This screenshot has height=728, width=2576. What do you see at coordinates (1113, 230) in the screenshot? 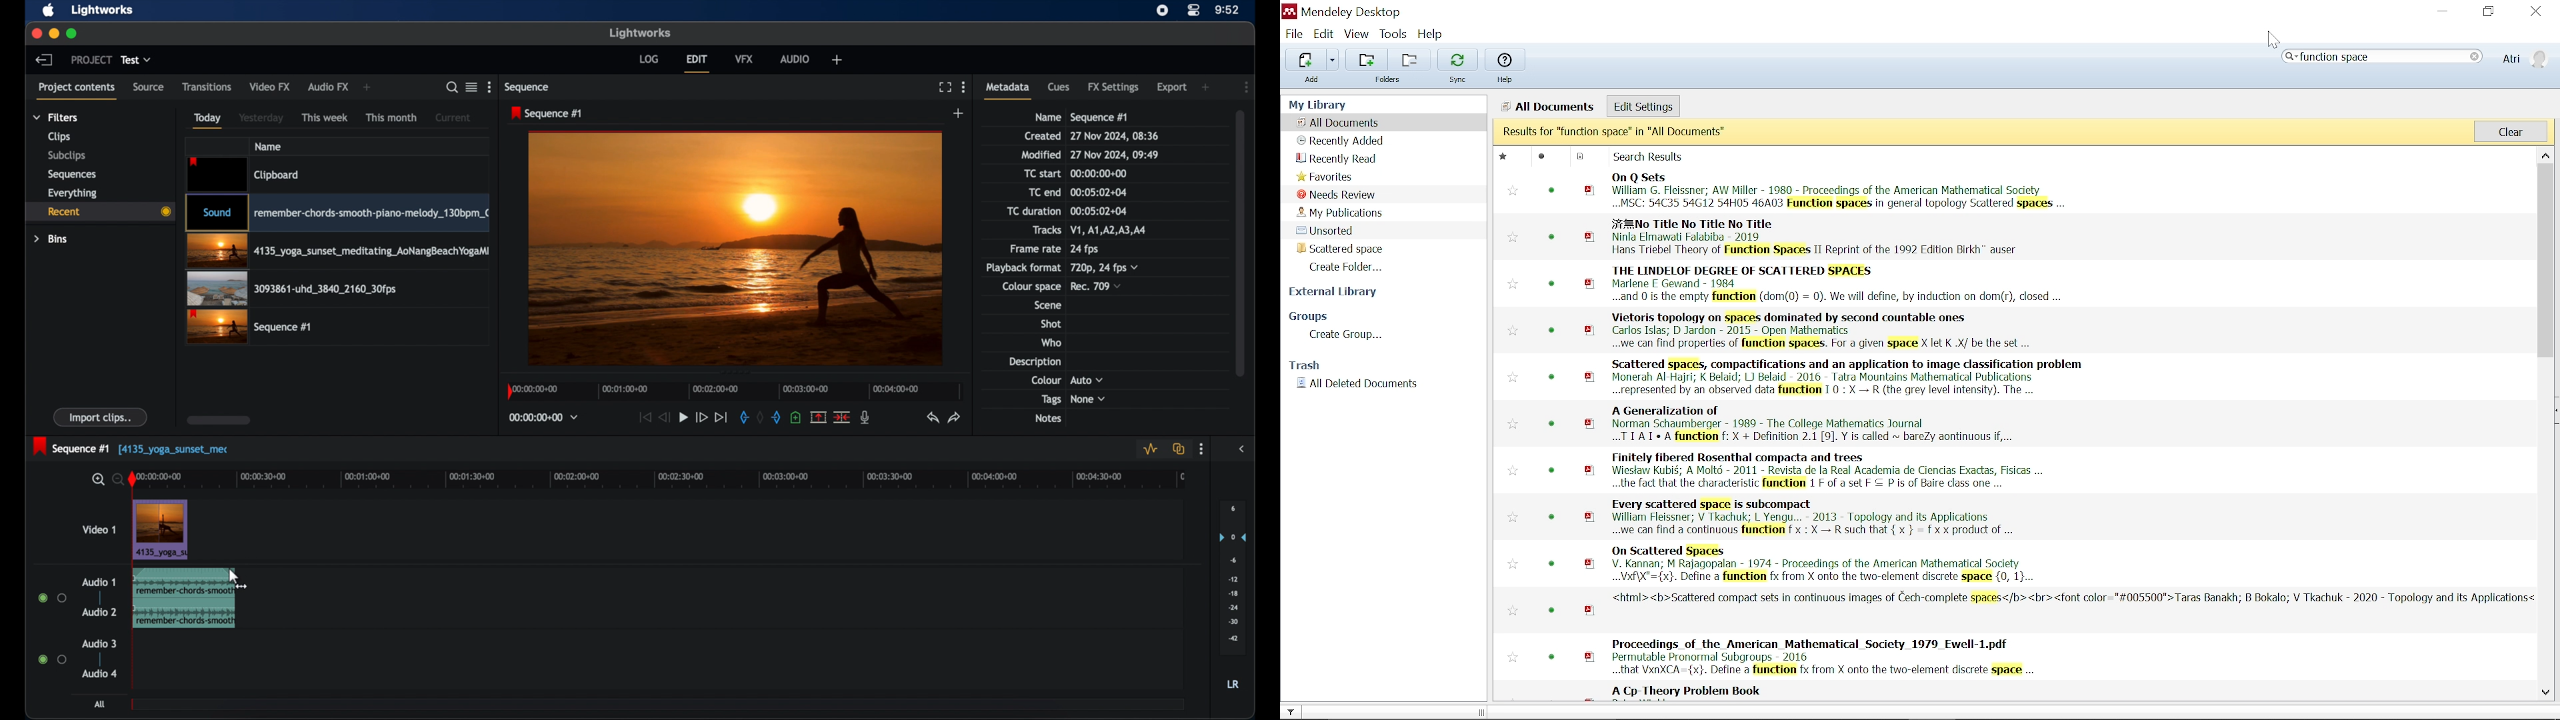
I see `tracks` at bounding box center [1113, 230].